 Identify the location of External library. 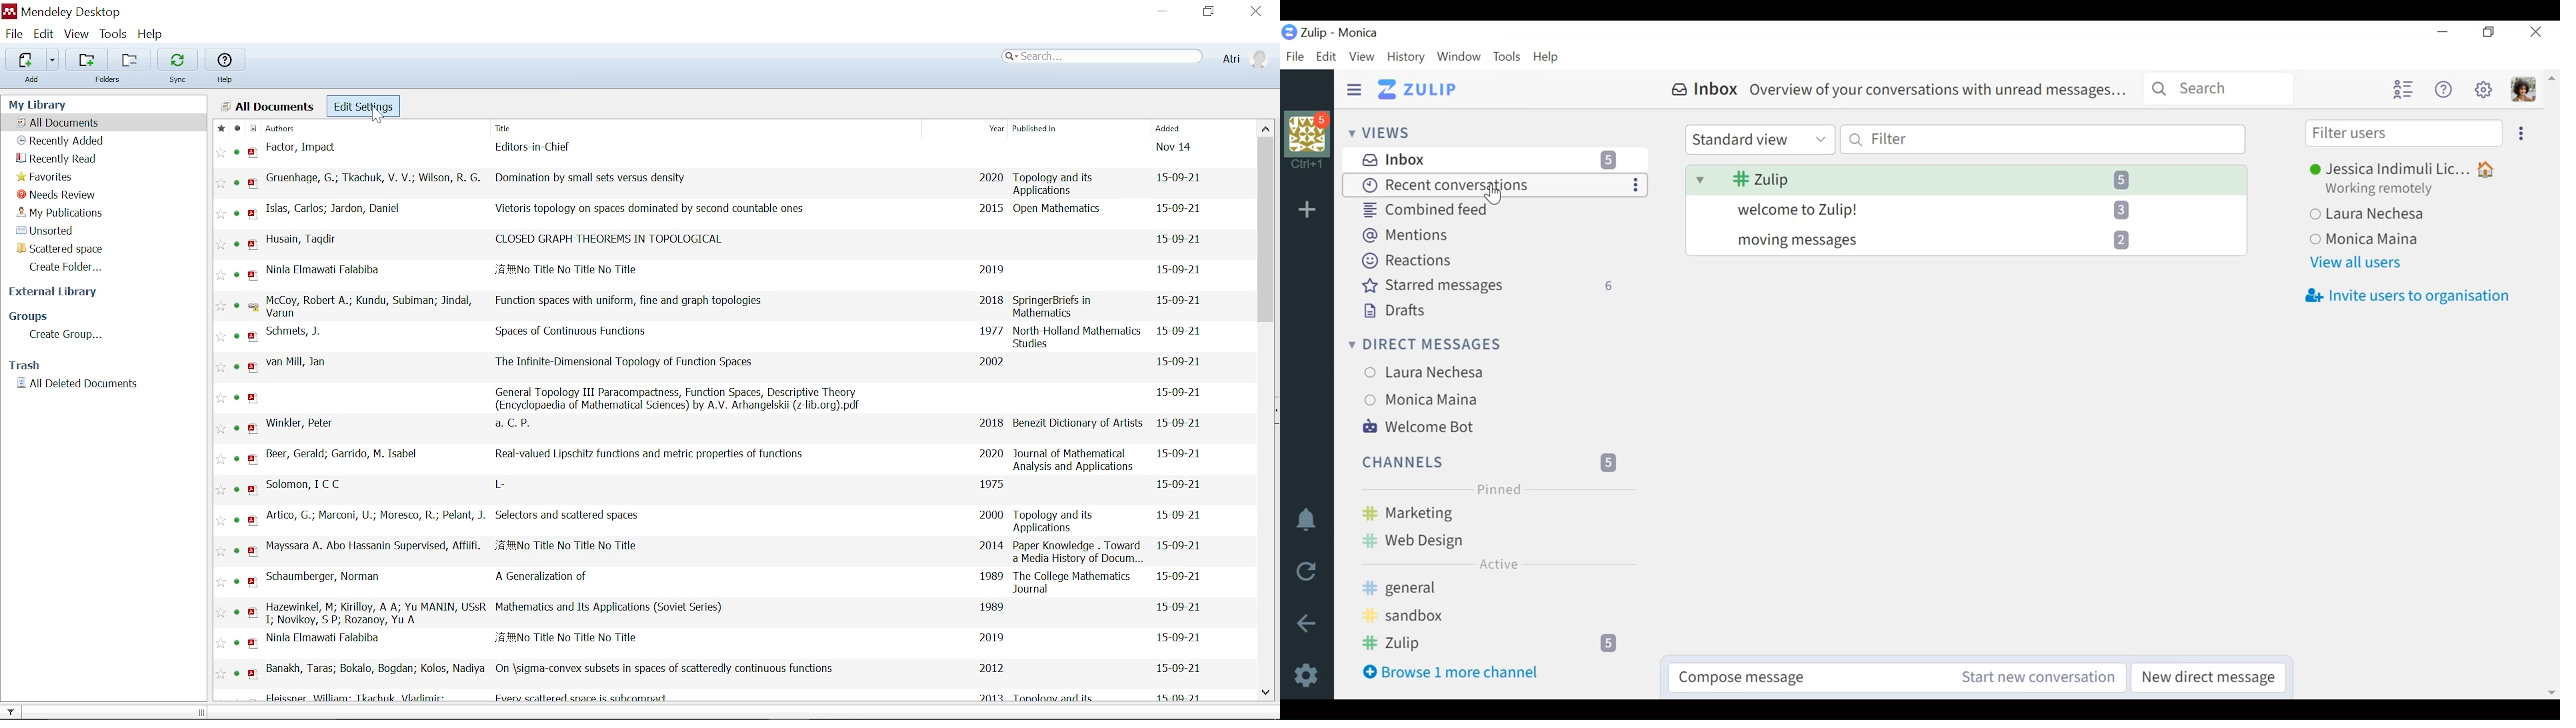
(56, 295).